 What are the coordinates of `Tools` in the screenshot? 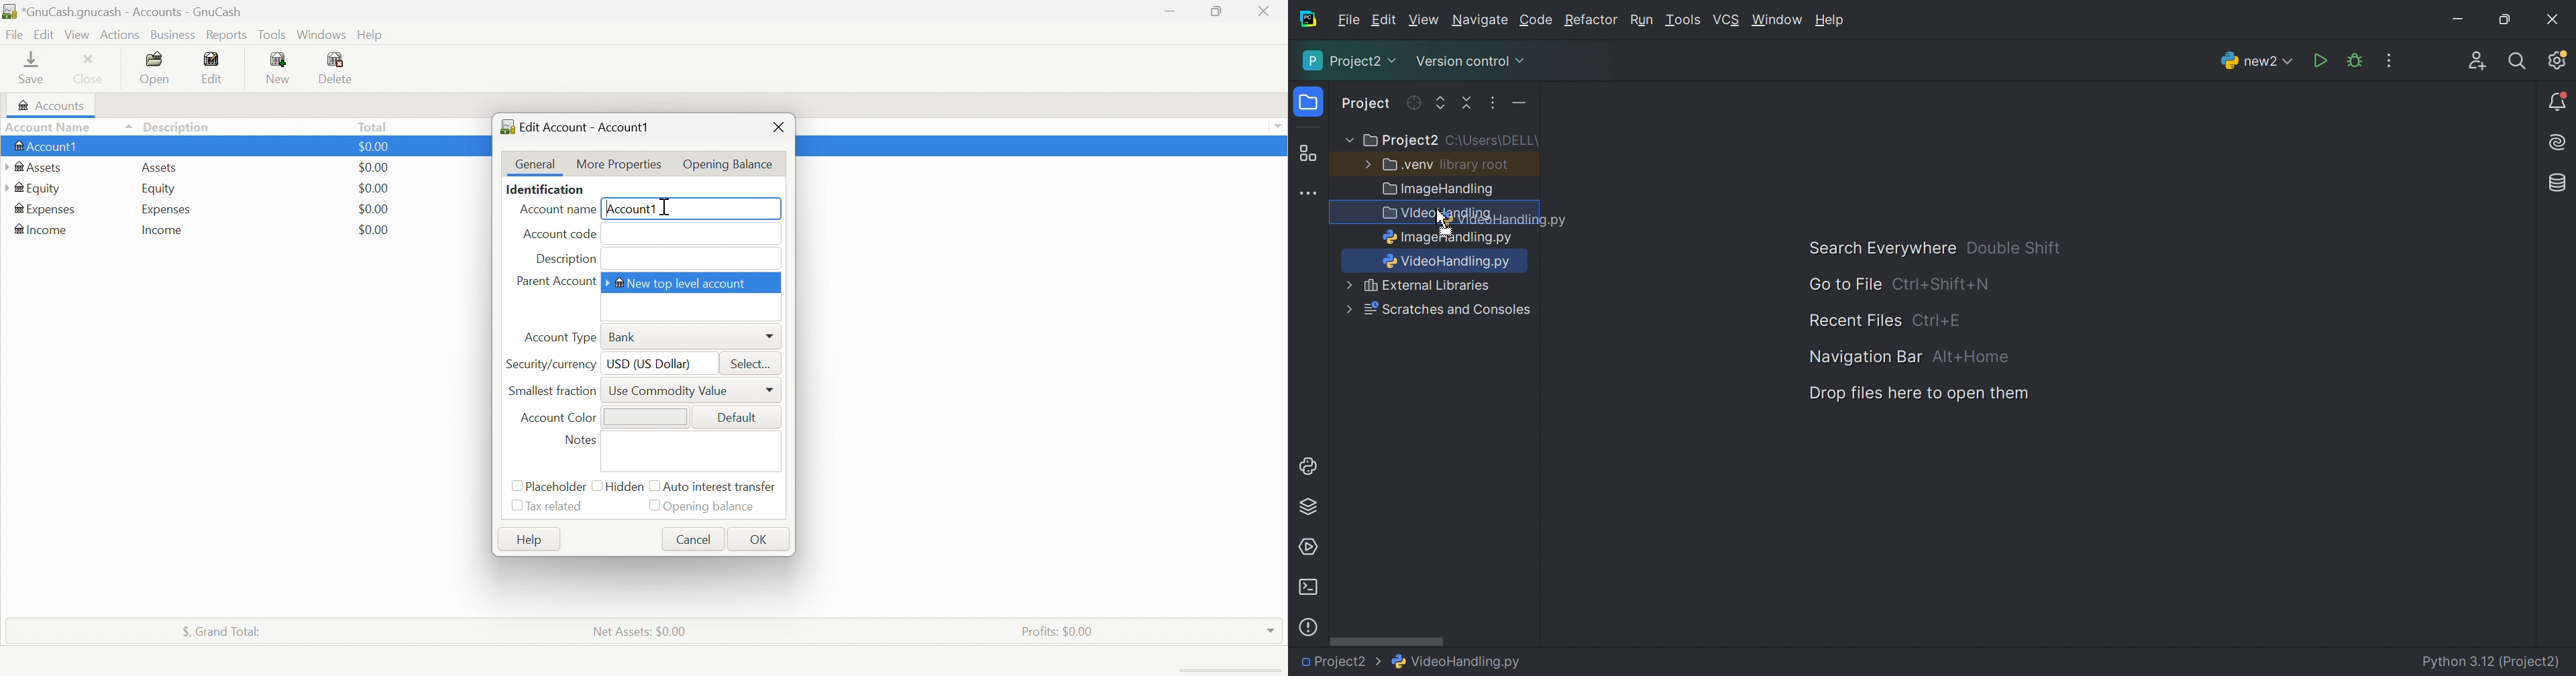 It's located at (272, 36).